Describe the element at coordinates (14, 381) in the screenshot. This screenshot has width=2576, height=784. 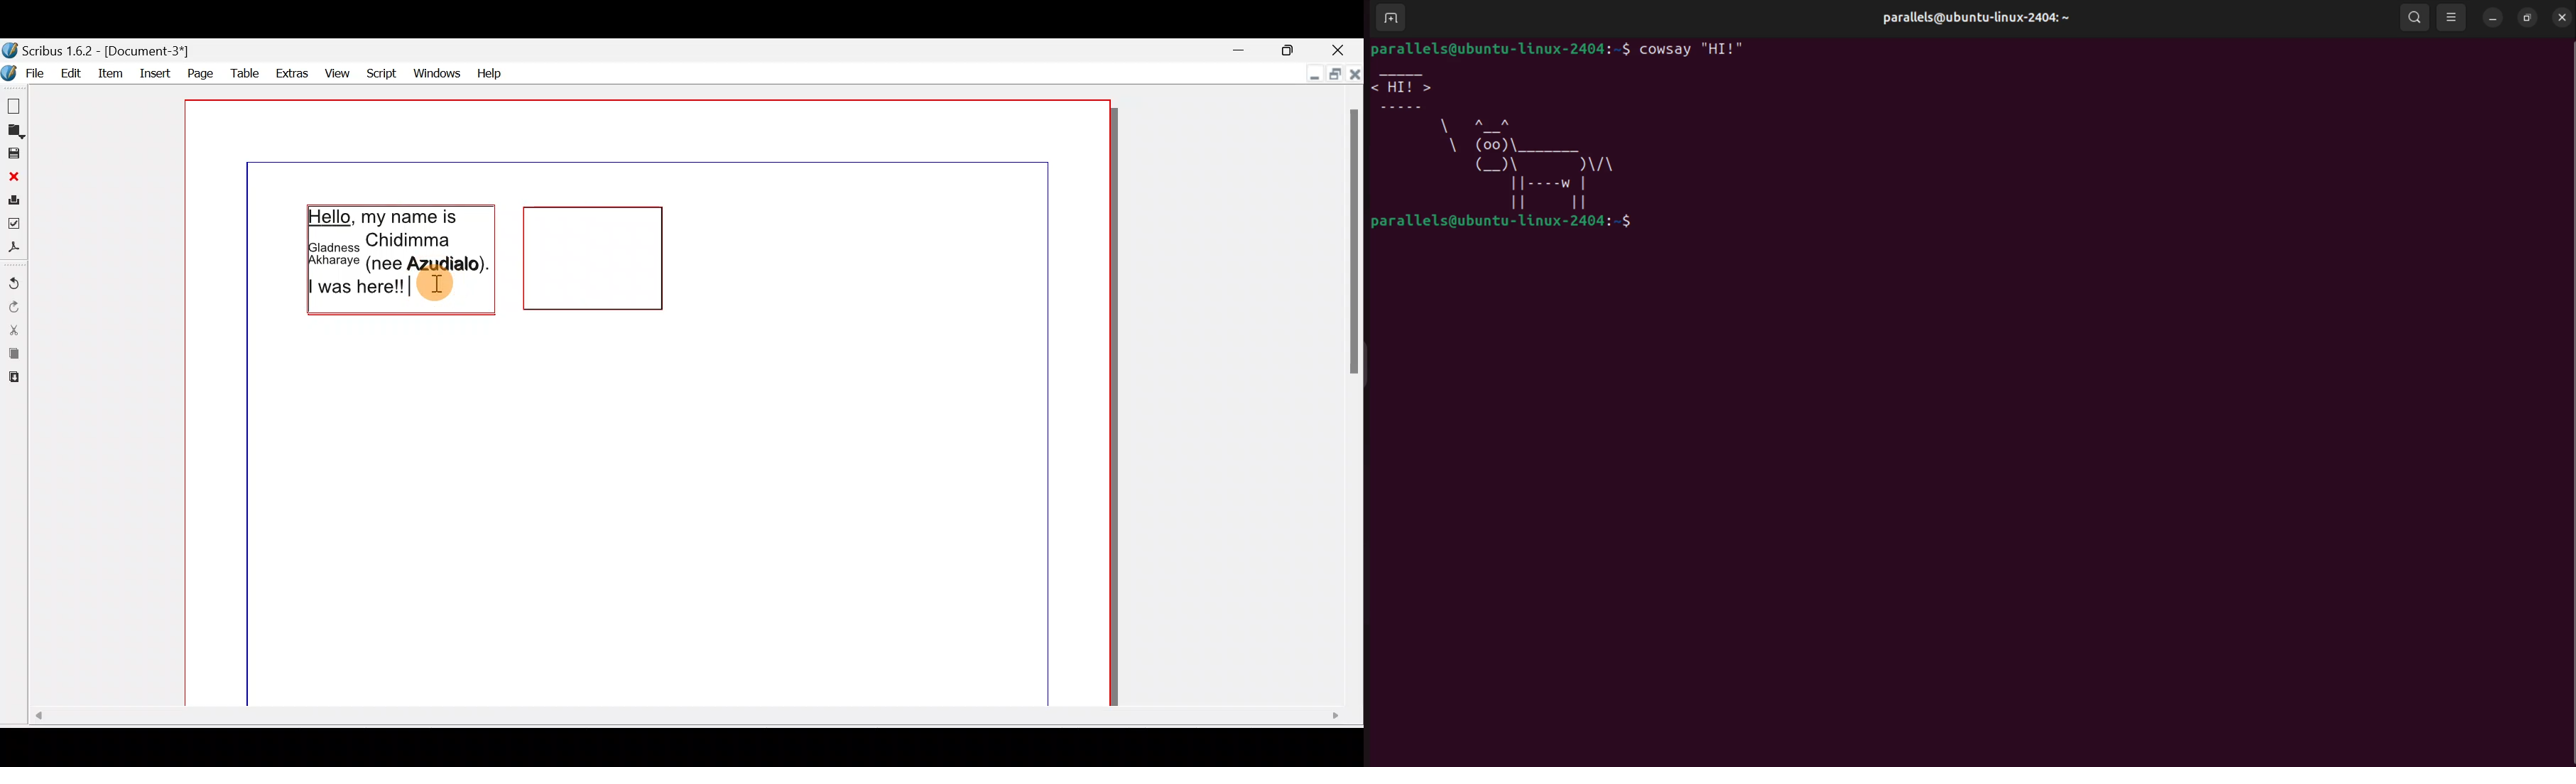
I see `Paste` at that location.